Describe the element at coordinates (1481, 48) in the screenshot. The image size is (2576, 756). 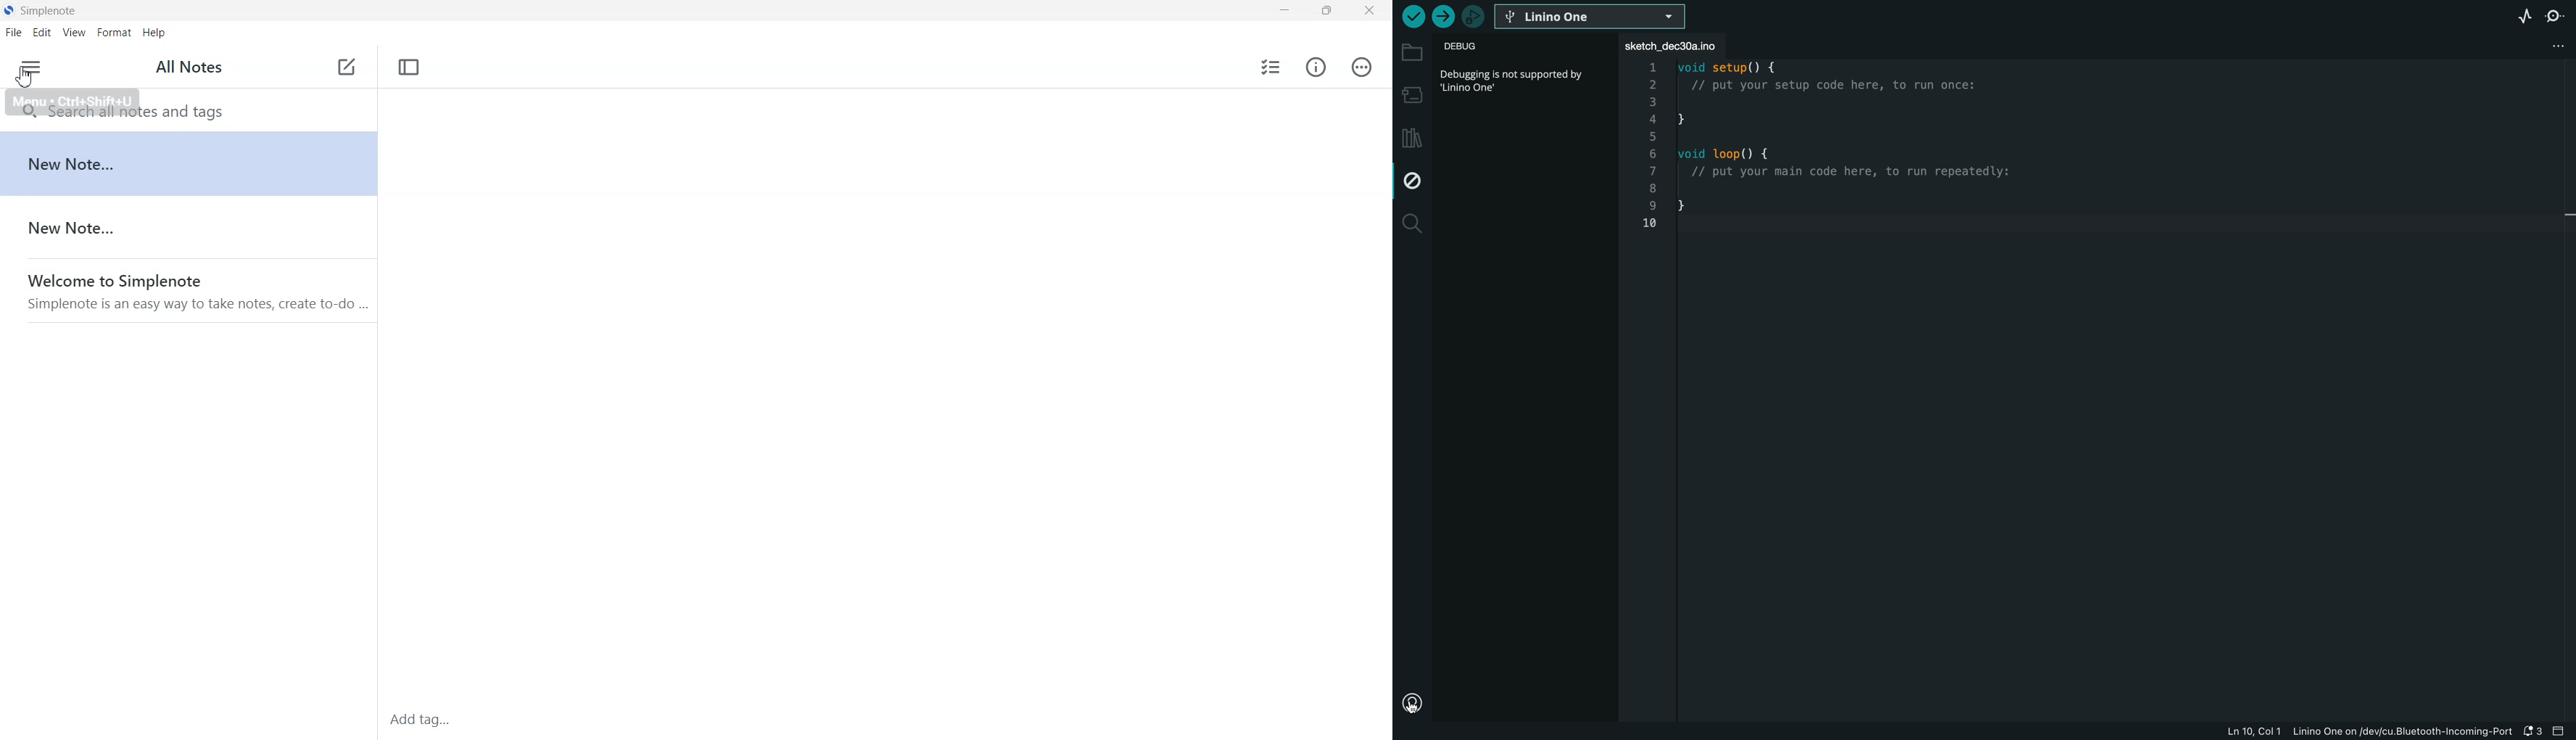
I see `debug` at that location.